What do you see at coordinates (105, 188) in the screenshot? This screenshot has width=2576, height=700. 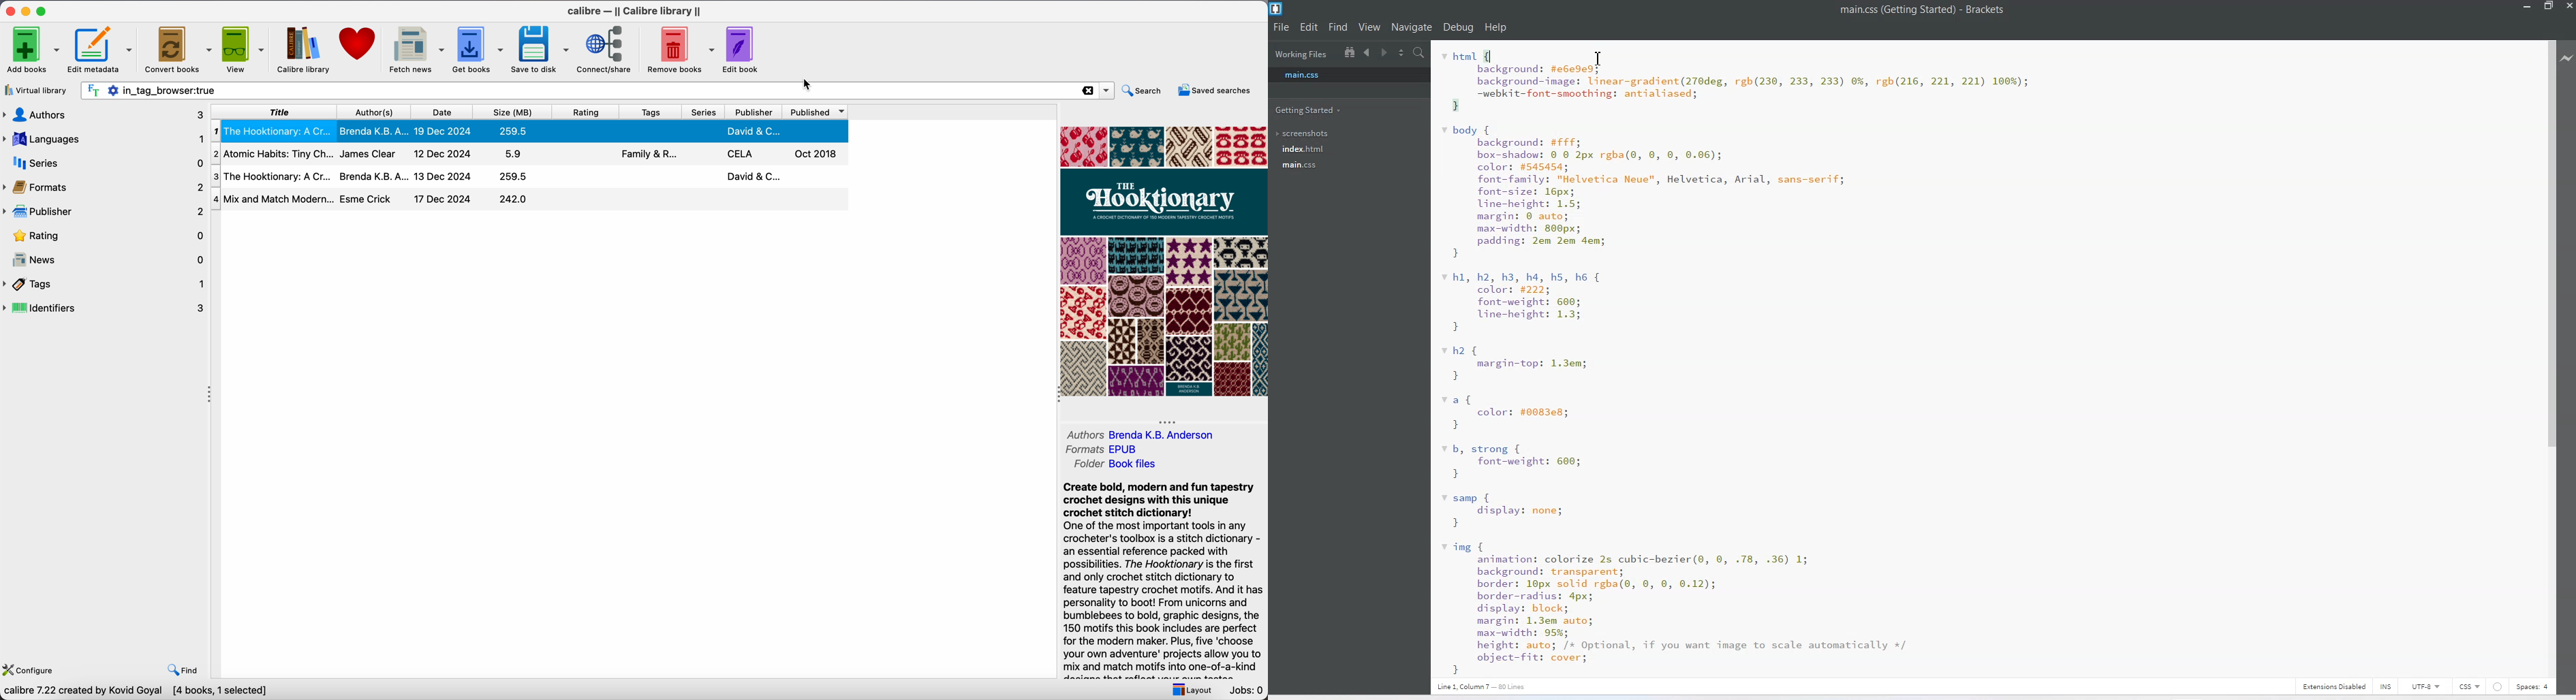 I see `formats` at bounding box center [105, 188].